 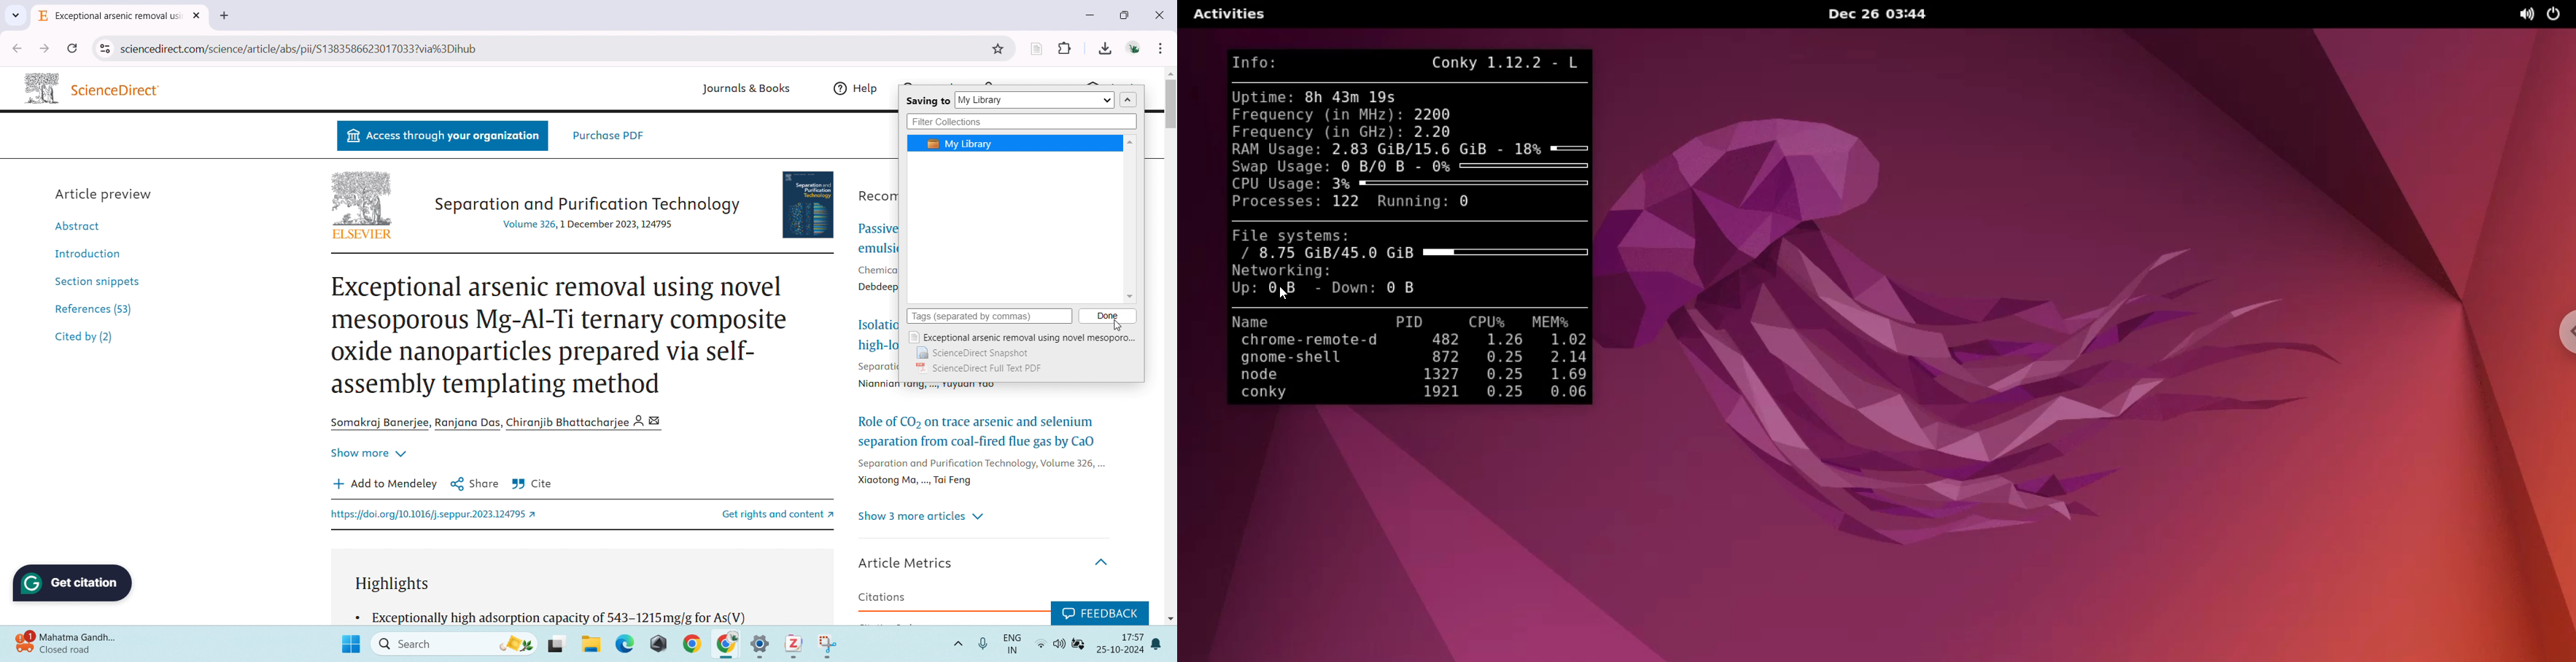 What do you see at coordinates (1015, 143) in the screenshot?
I see `my library` at bounding box center [1015, 143].